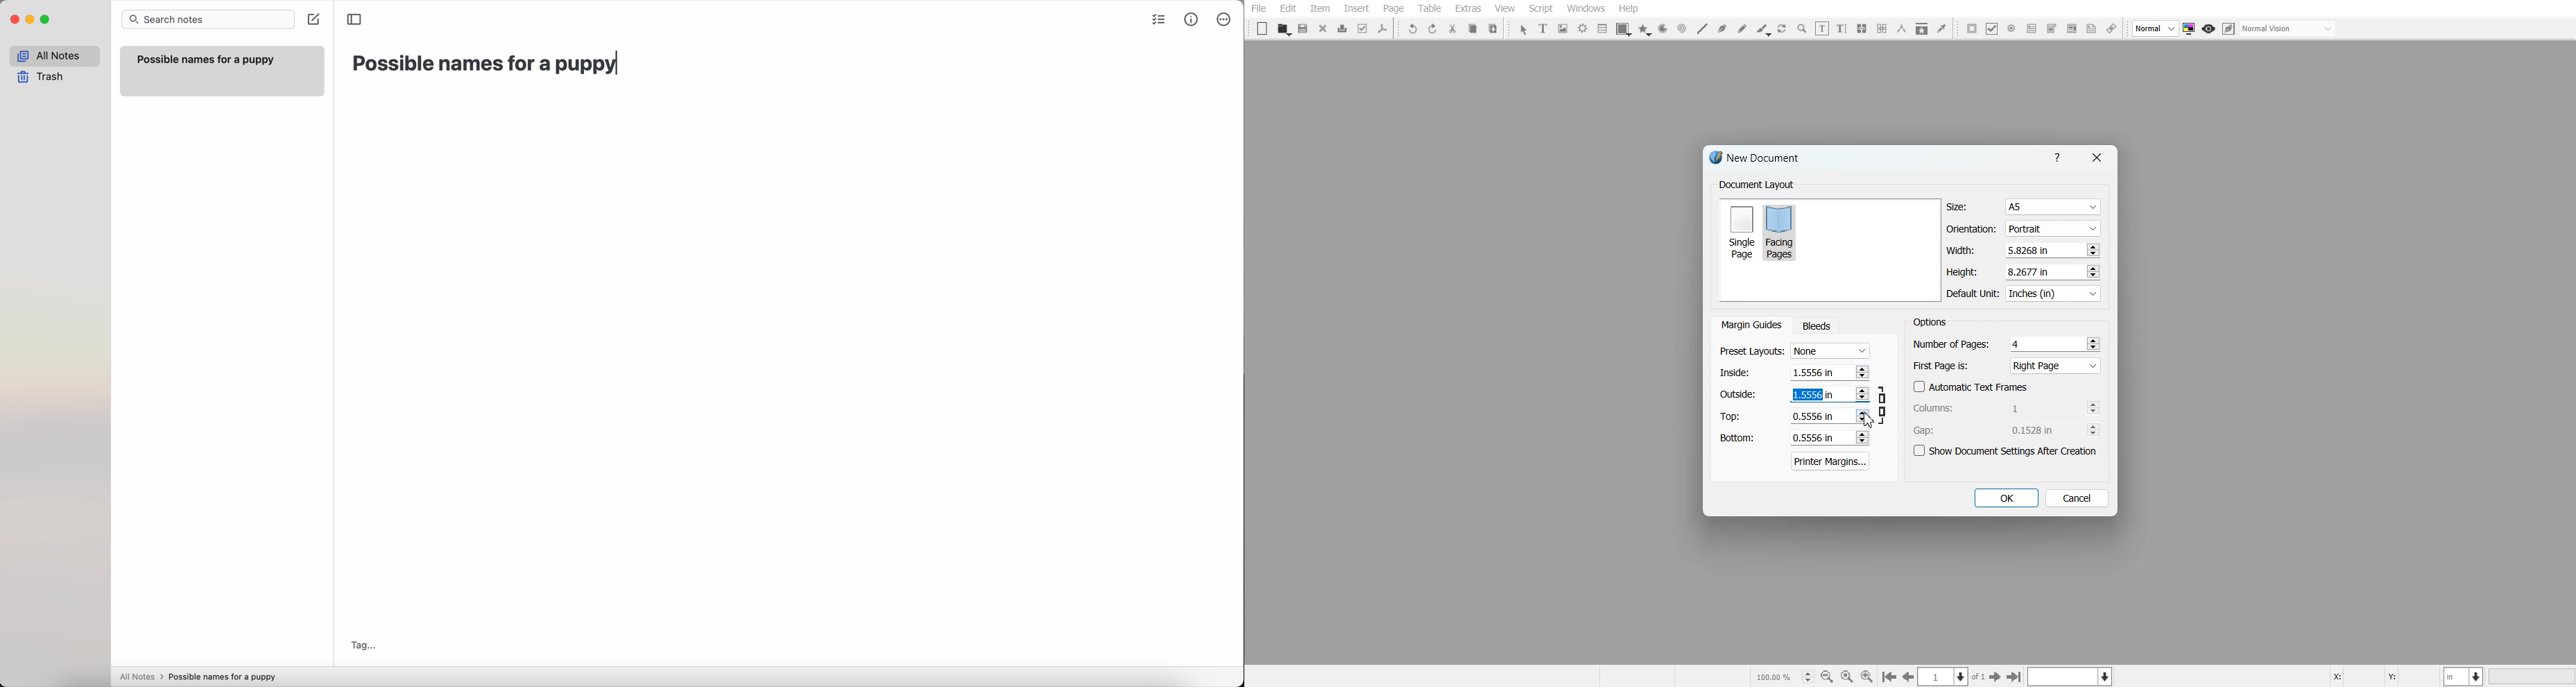  I want to click on Text, so click(1760, 160).